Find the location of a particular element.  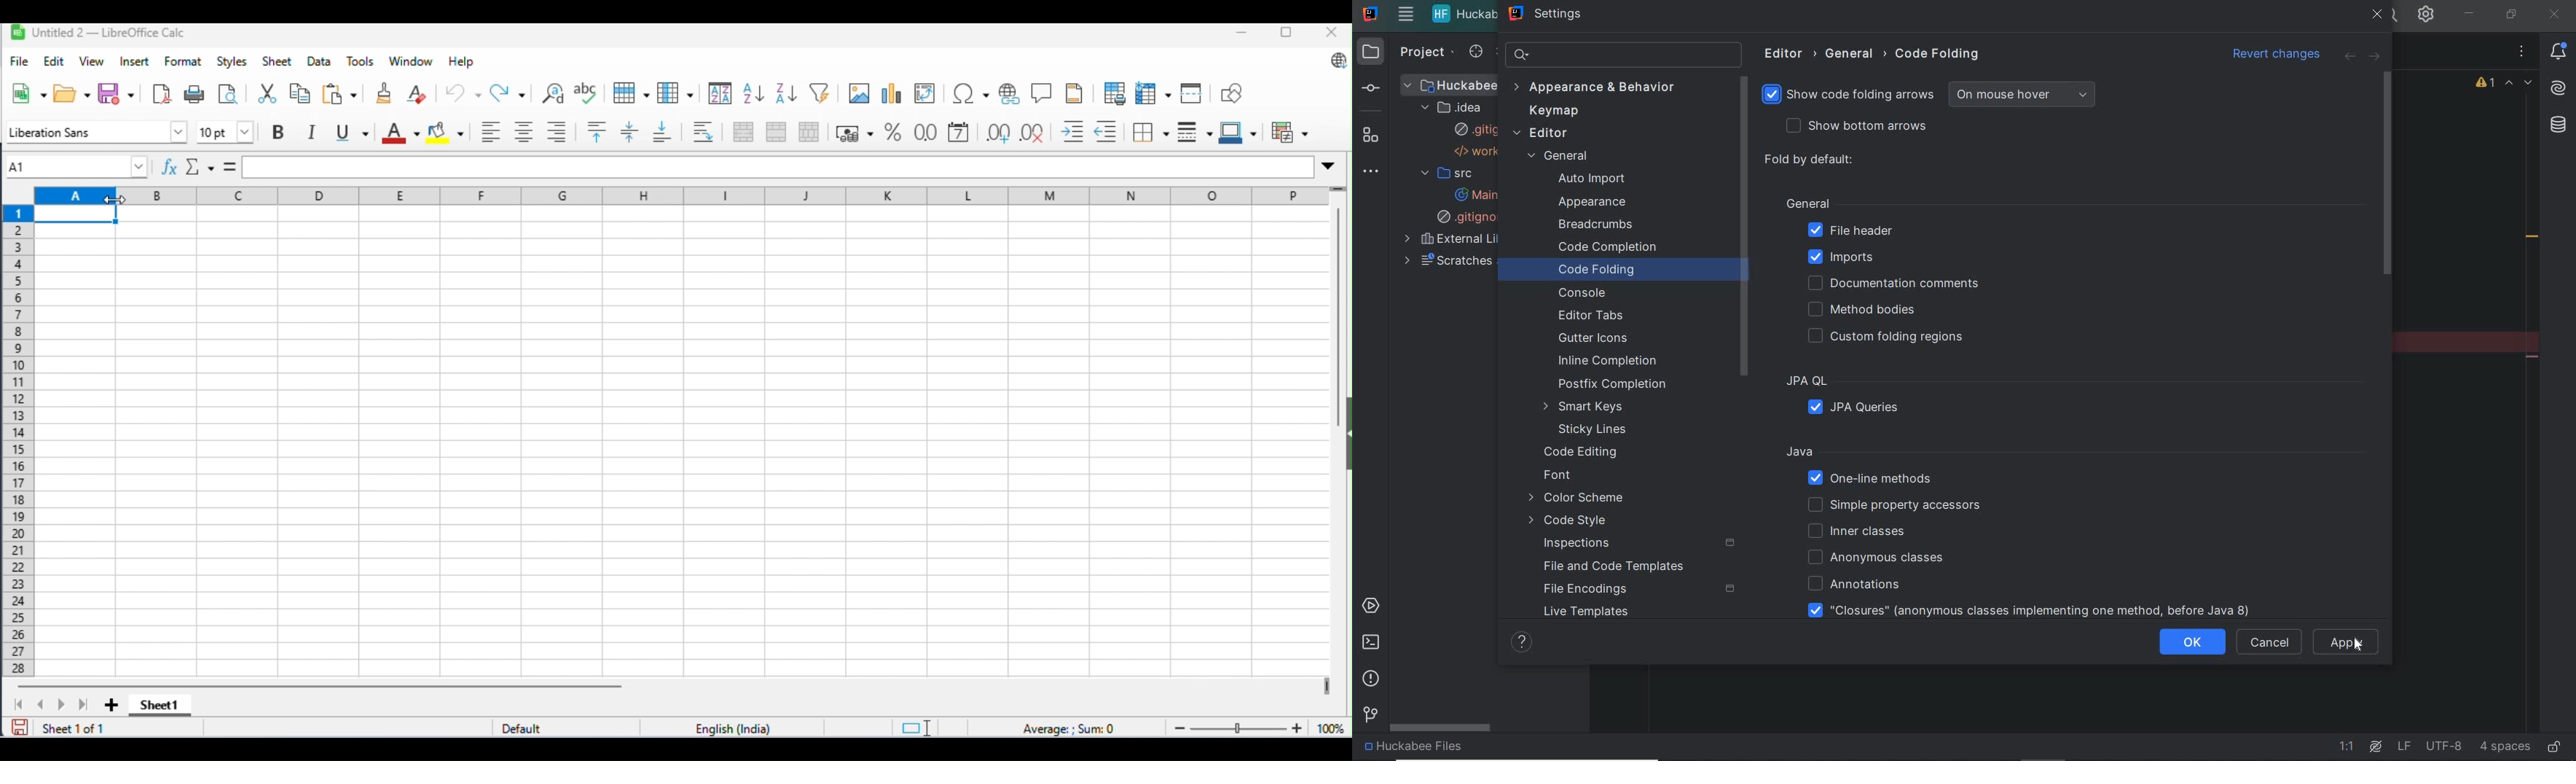

edit tabs is located at coordinates (1595, 317).